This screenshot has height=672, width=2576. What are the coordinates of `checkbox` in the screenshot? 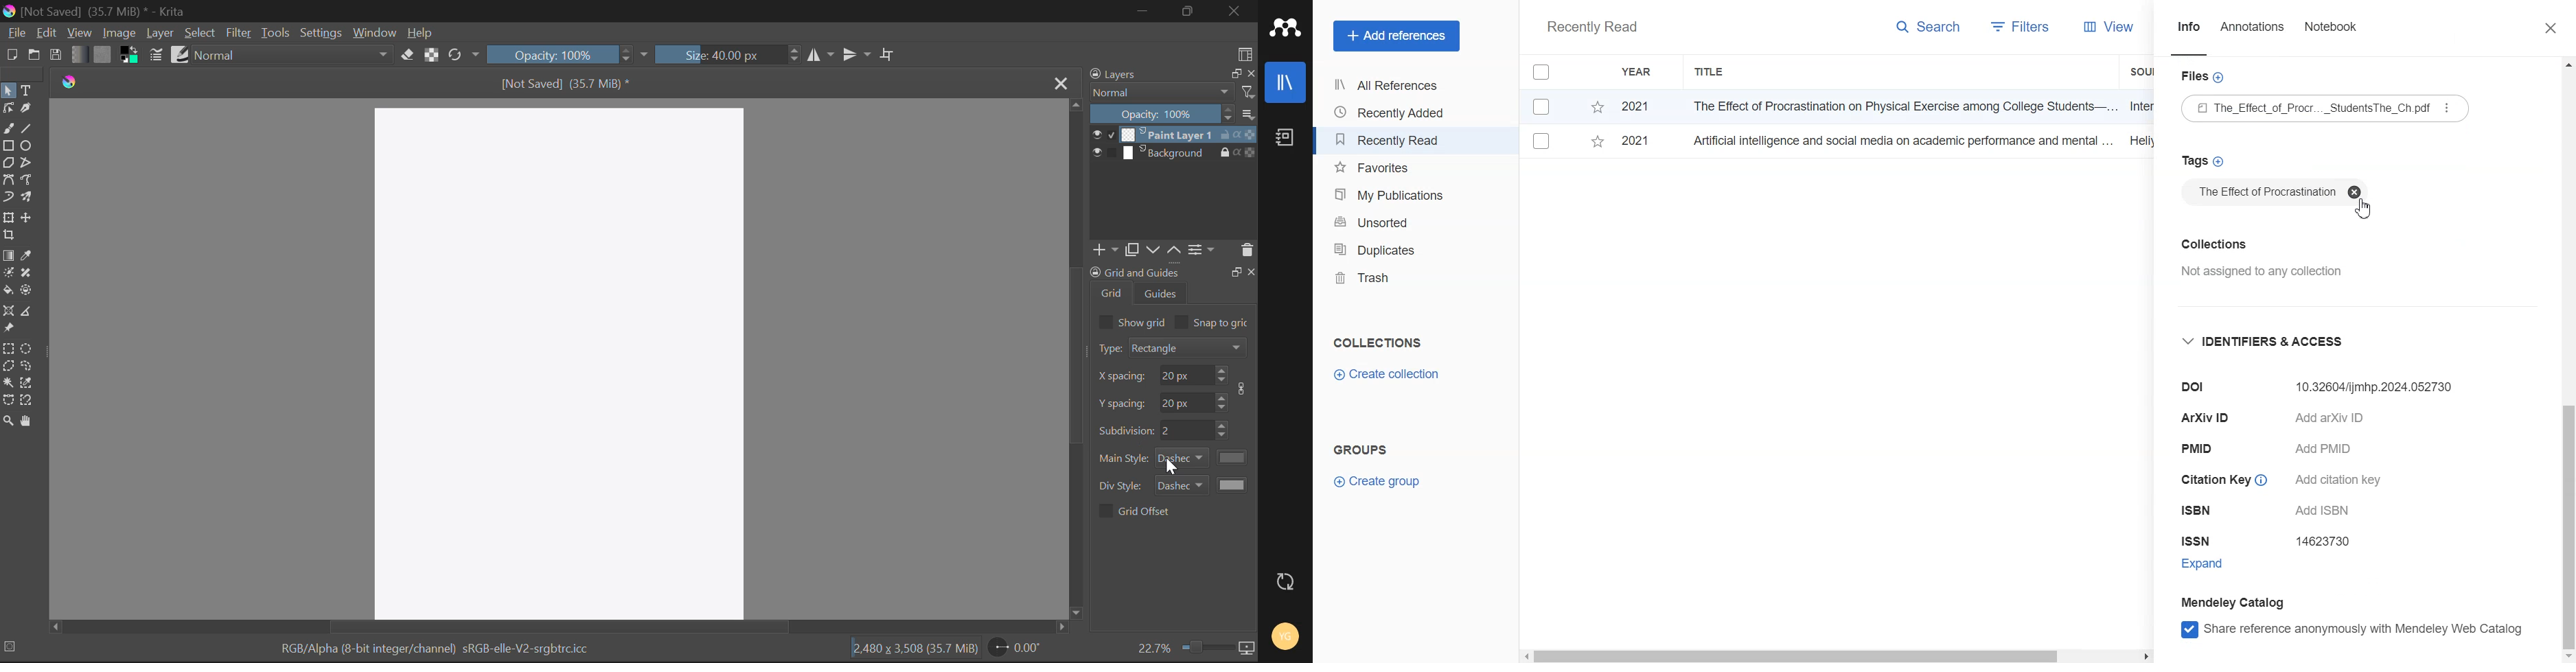 It's located at (1182, 322).